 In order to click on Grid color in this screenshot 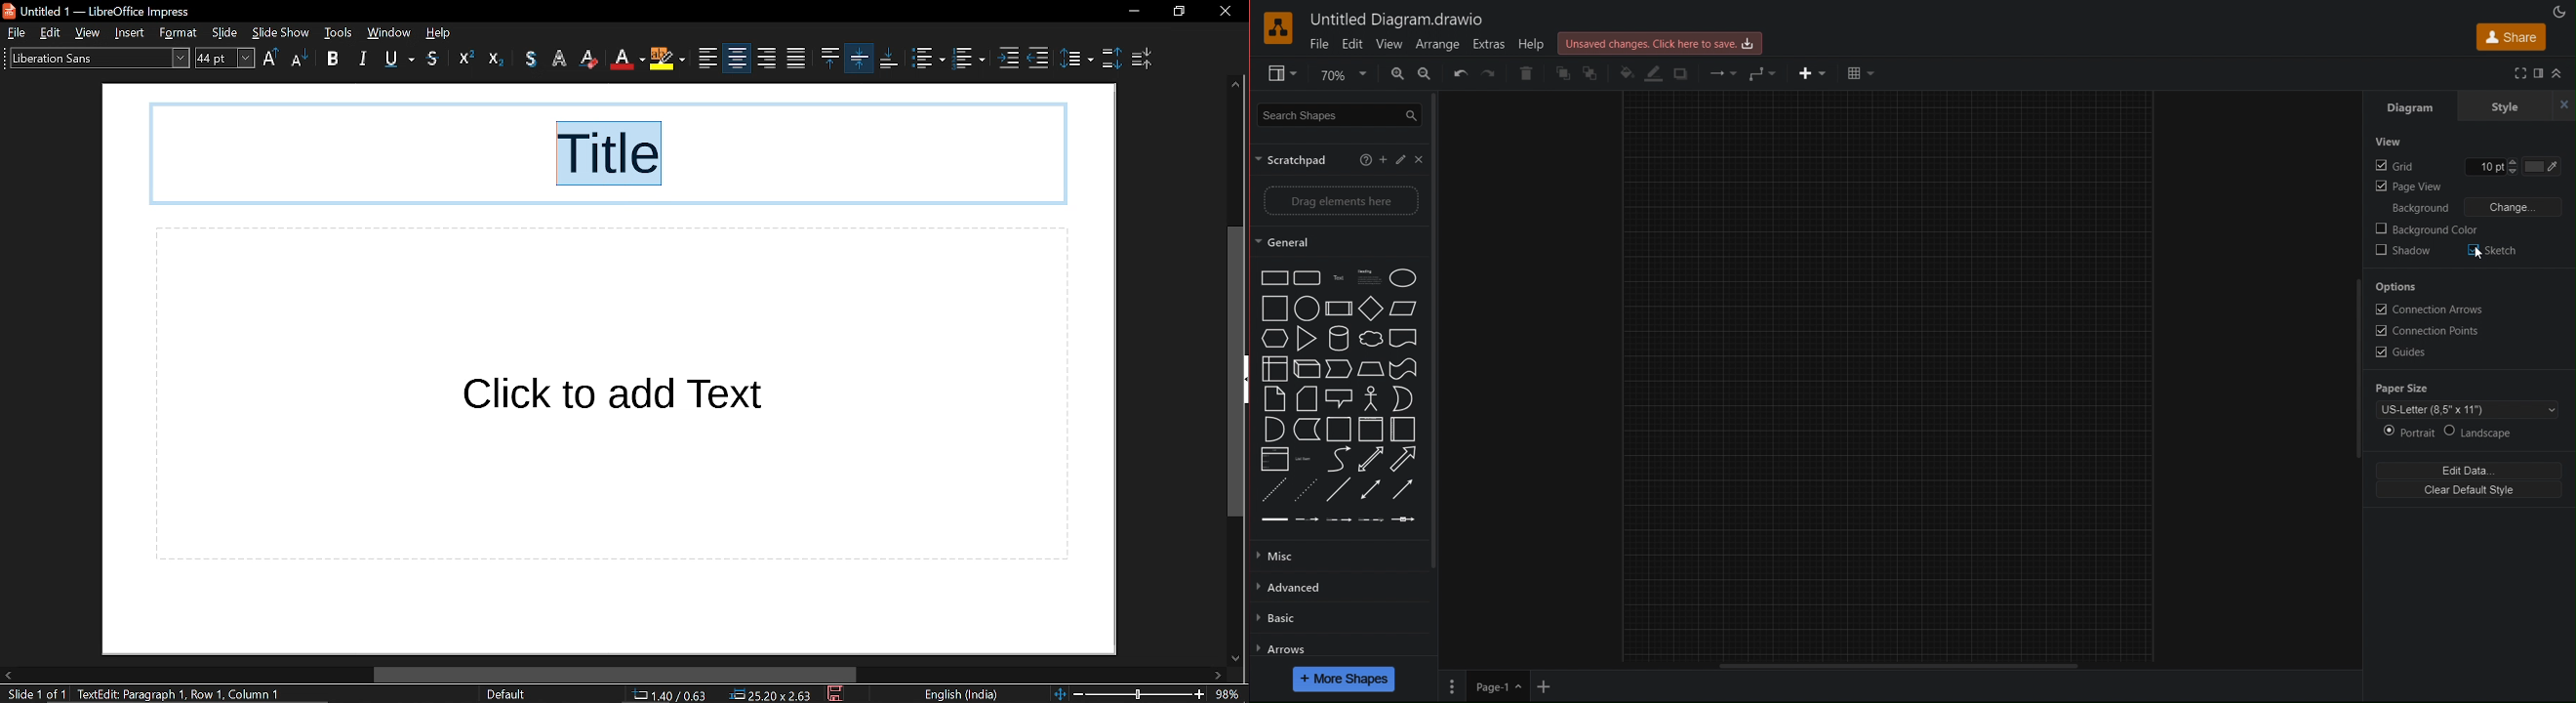, I will do `click(2546, 165)`.